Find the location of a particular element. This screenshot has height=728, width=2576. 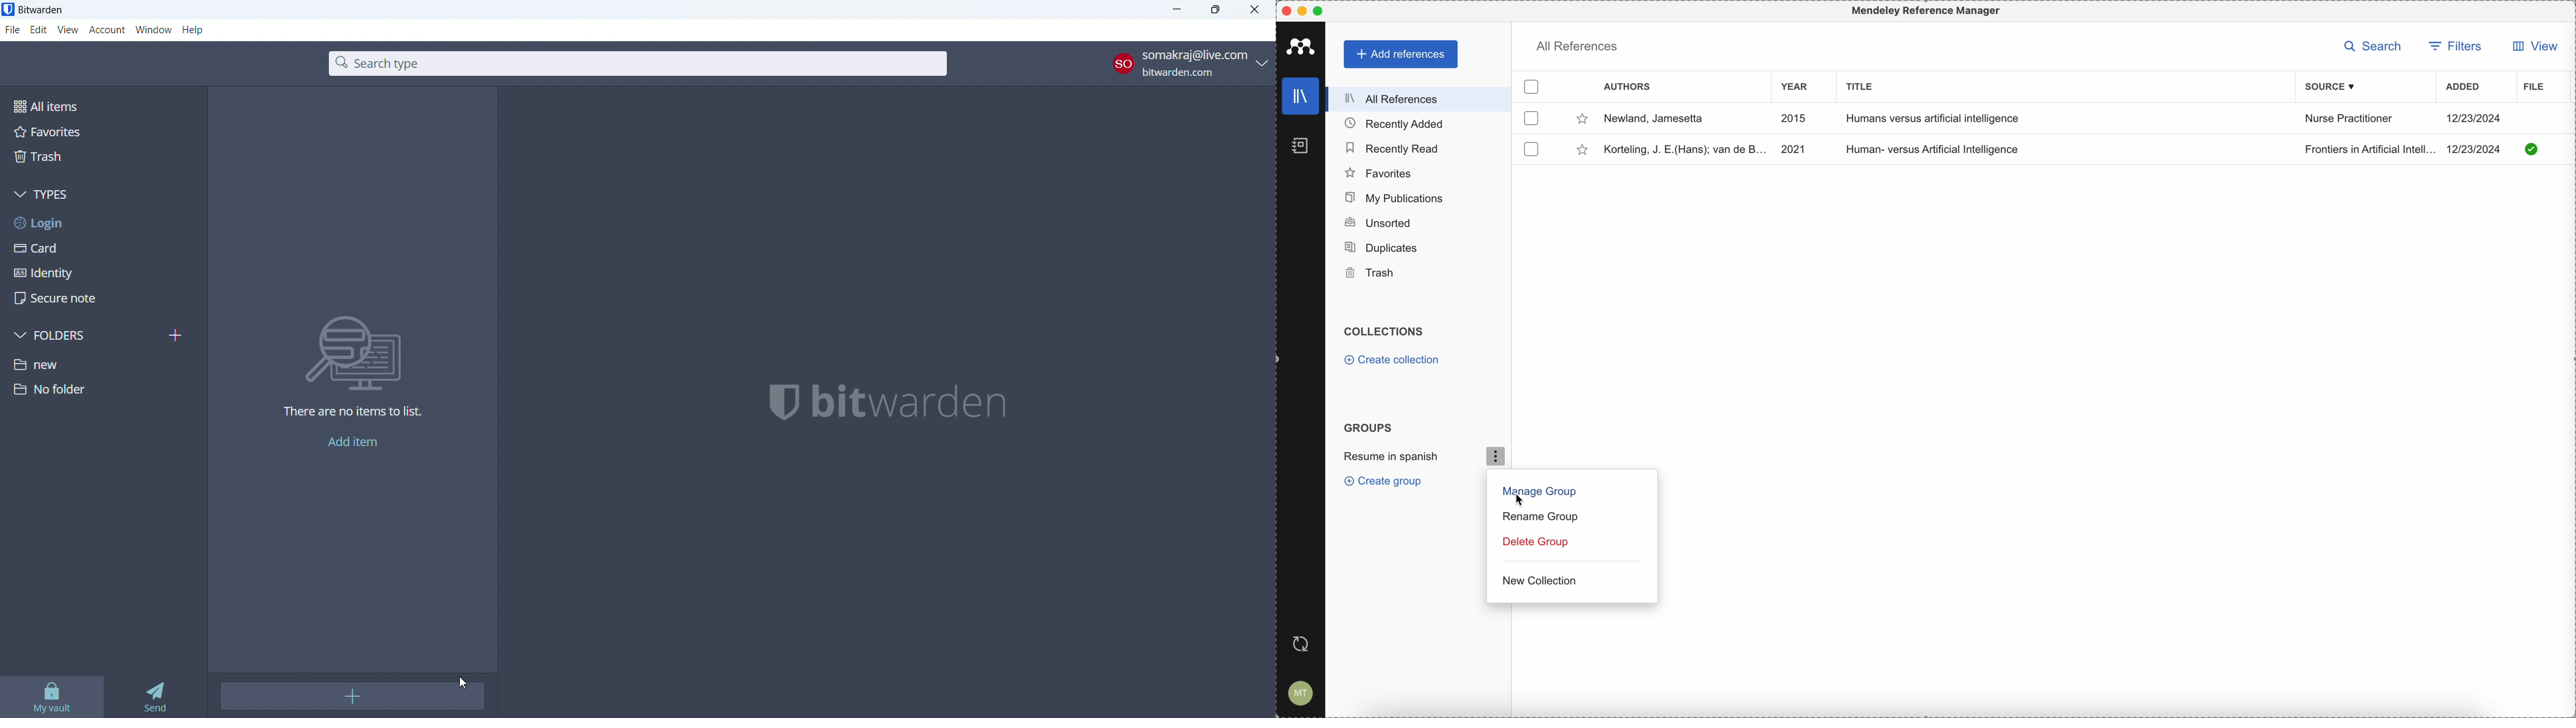

checkbox is located at coordinates (1530, 119).